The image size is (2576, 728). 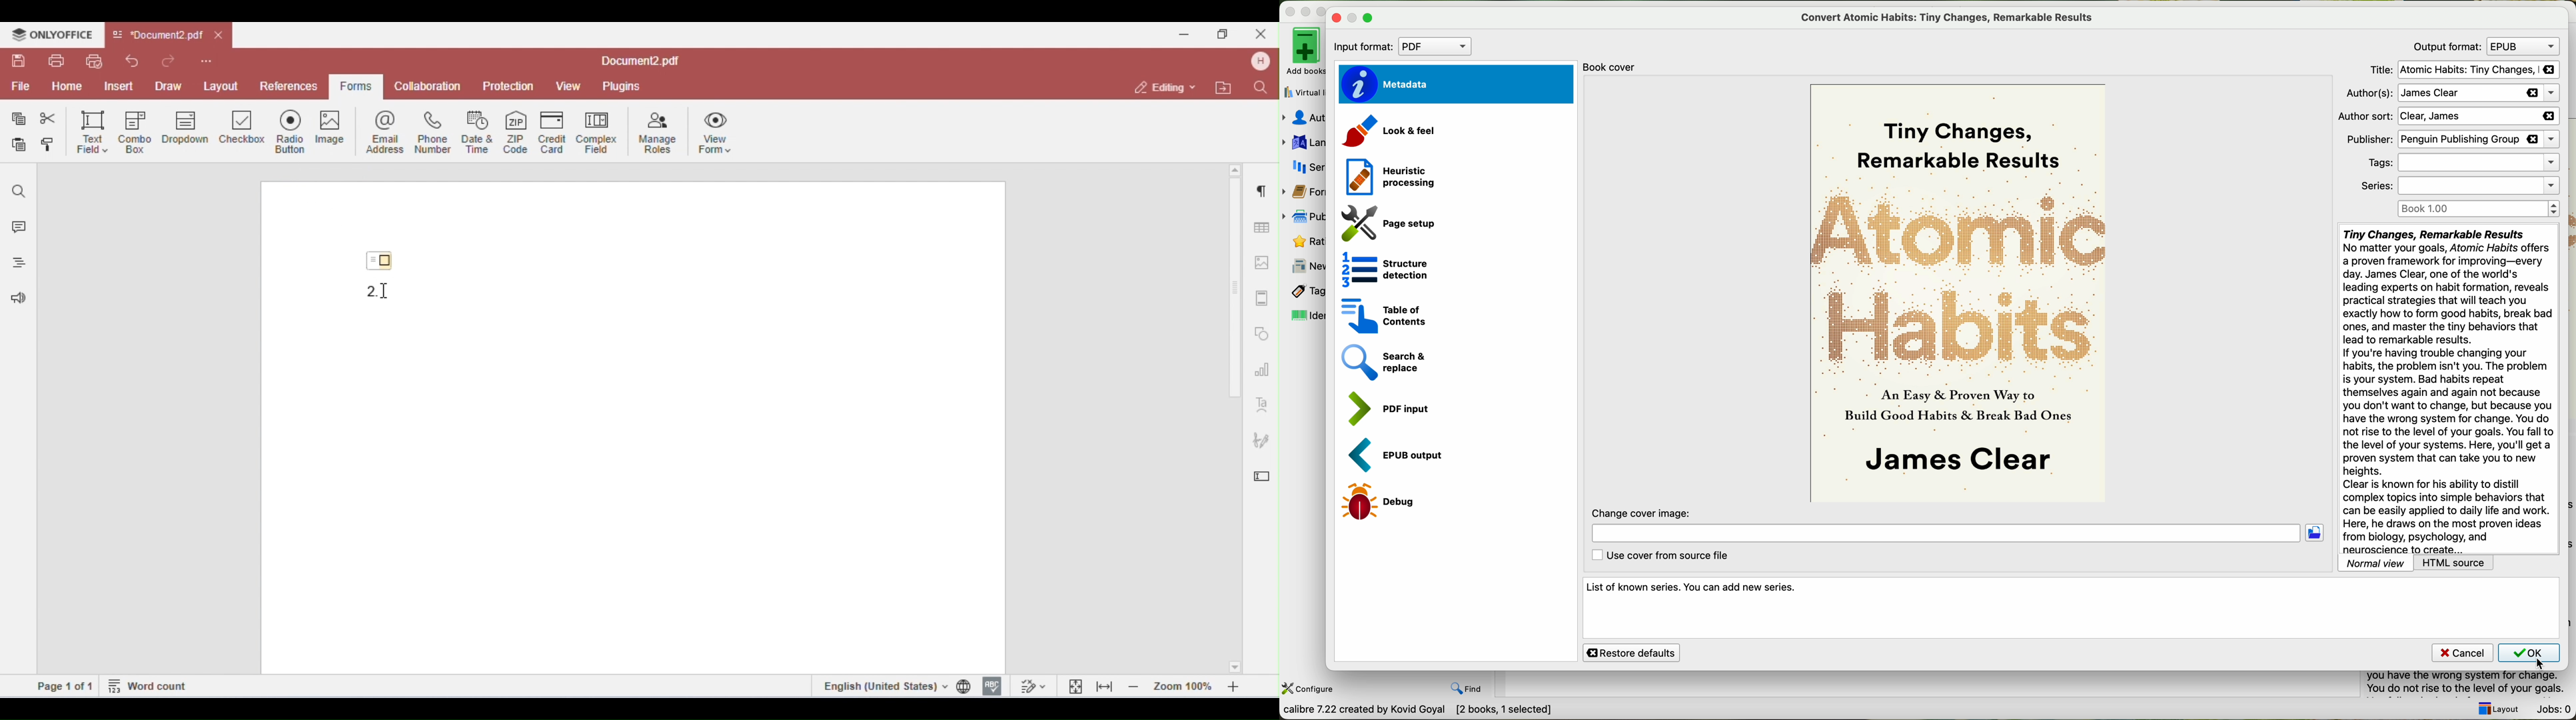 I want to click on debug, so click(x=1380, y=503).